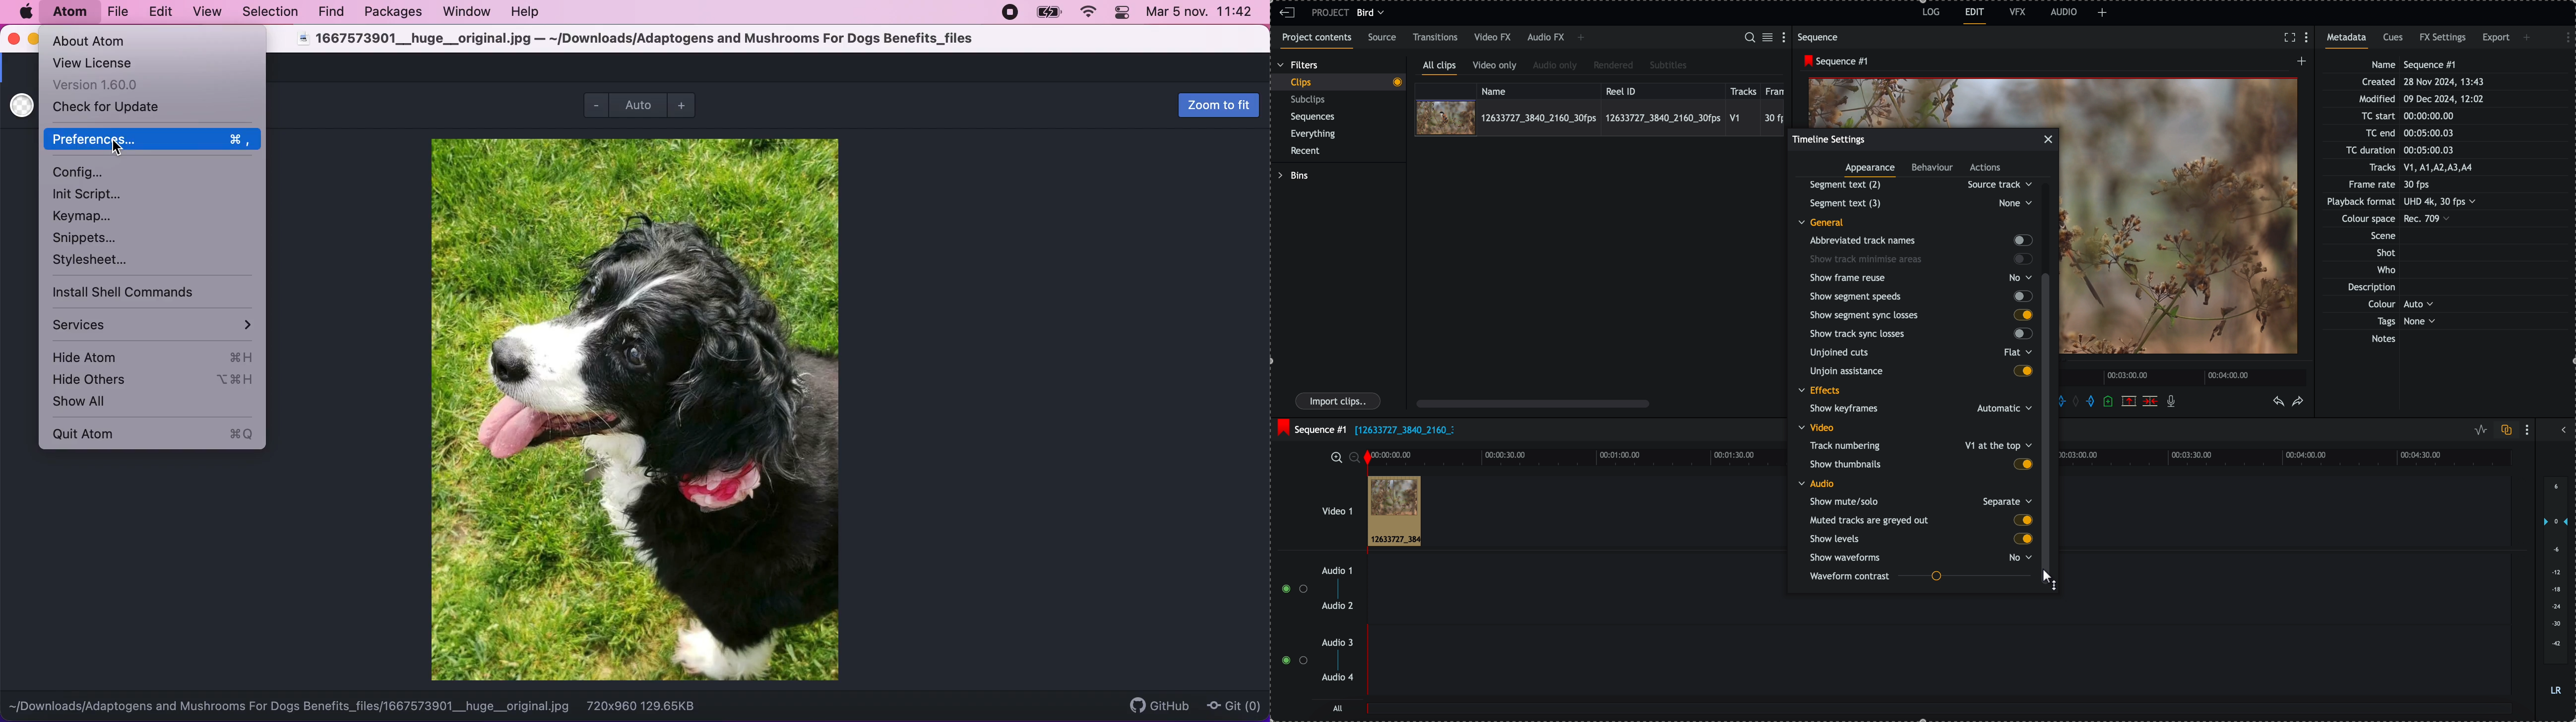 The width and height of the screenshot is (2576, 728). I want to click on battery, so click(1048, 14).